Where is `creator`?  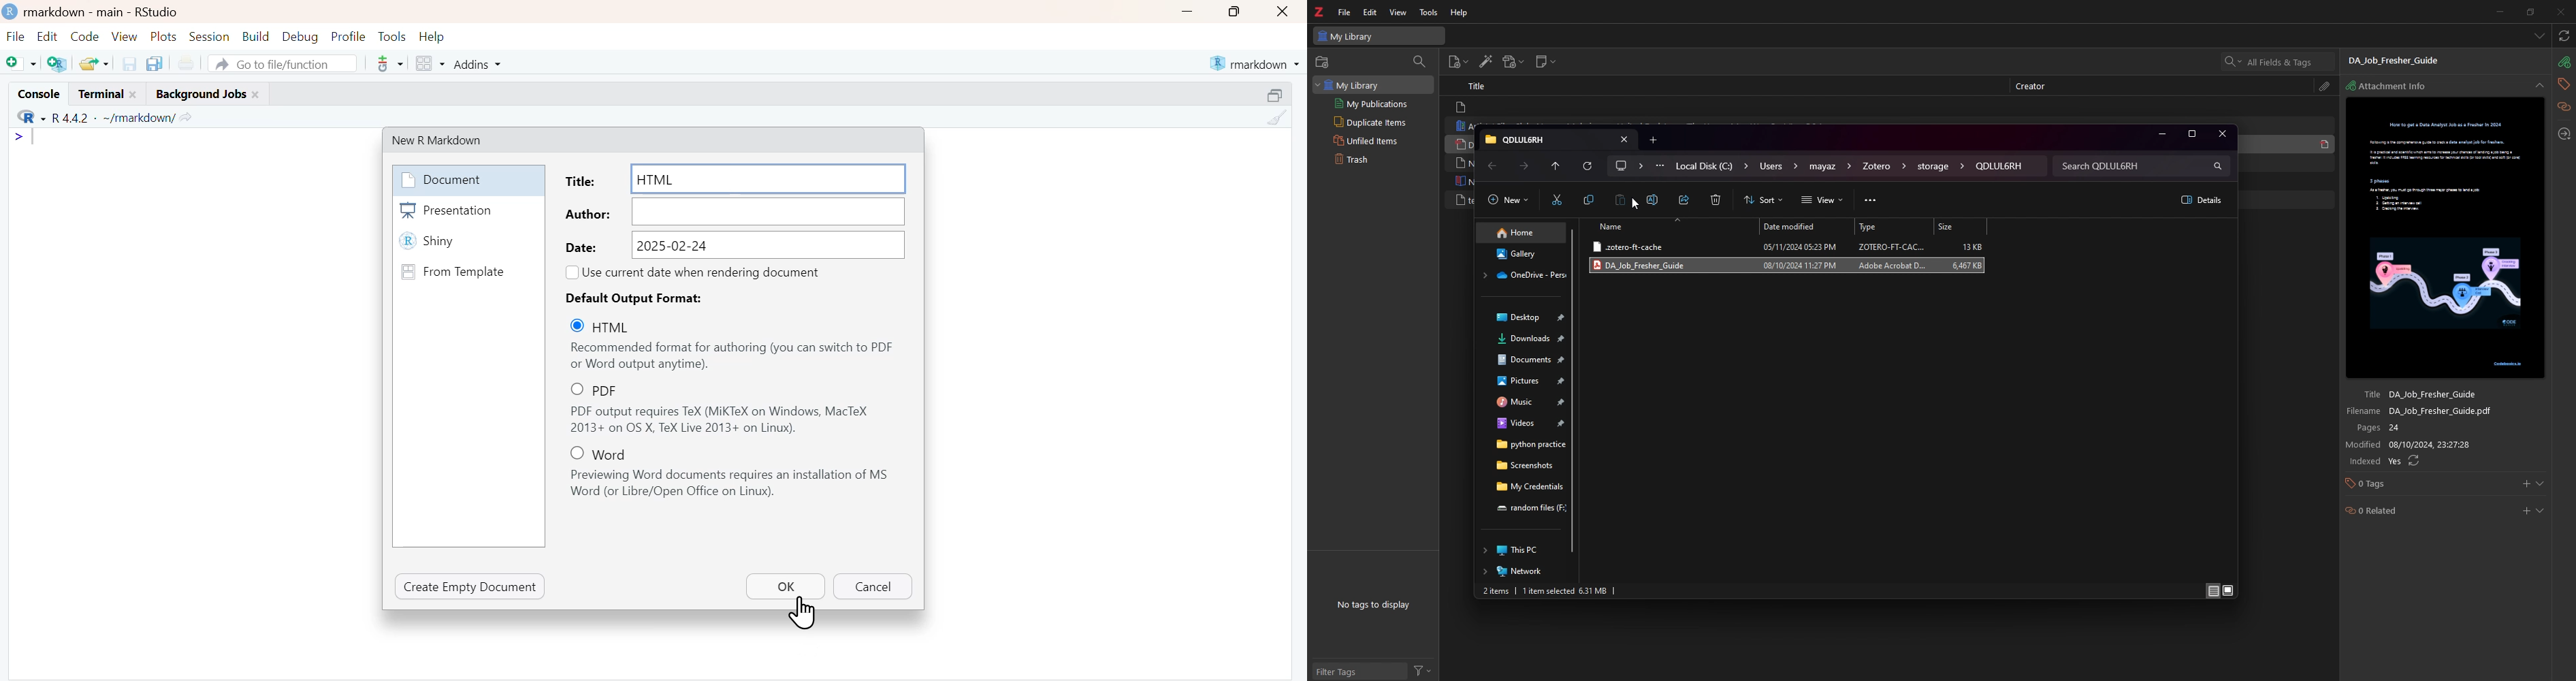 creator is located at coordinates (2036, 87).